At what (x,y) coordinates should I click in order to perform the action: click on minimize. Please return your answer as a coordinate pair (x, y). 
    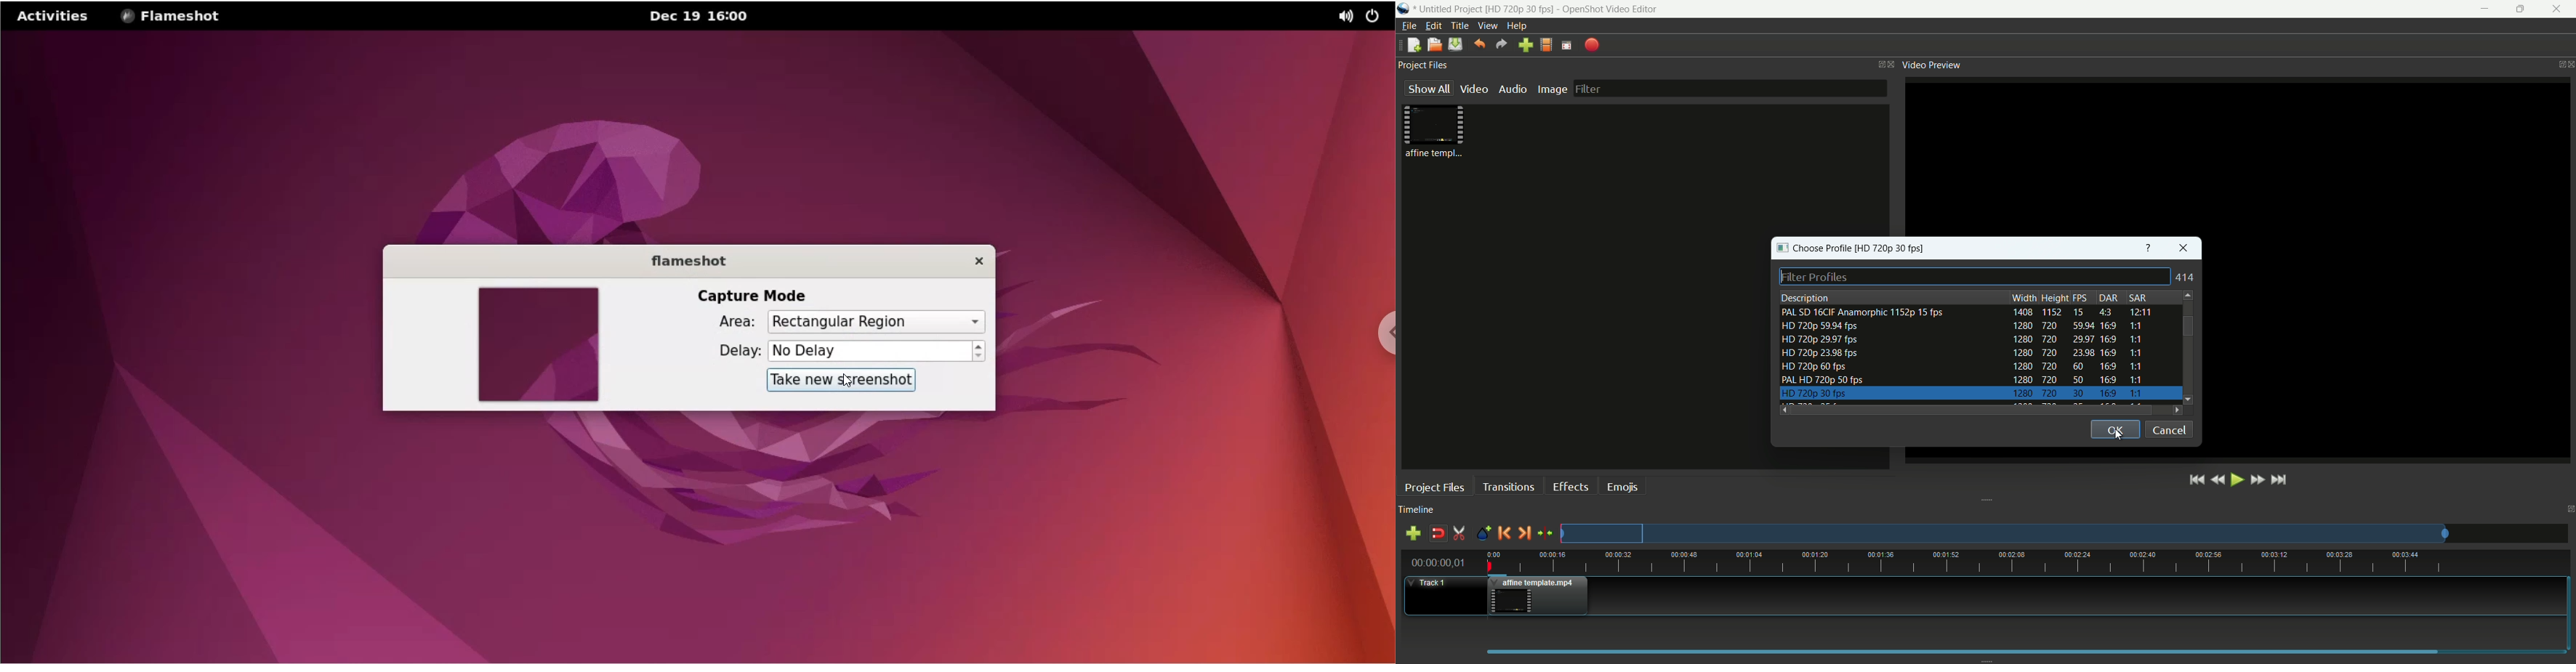
    Looking at the image, I should click on (2483, 9).